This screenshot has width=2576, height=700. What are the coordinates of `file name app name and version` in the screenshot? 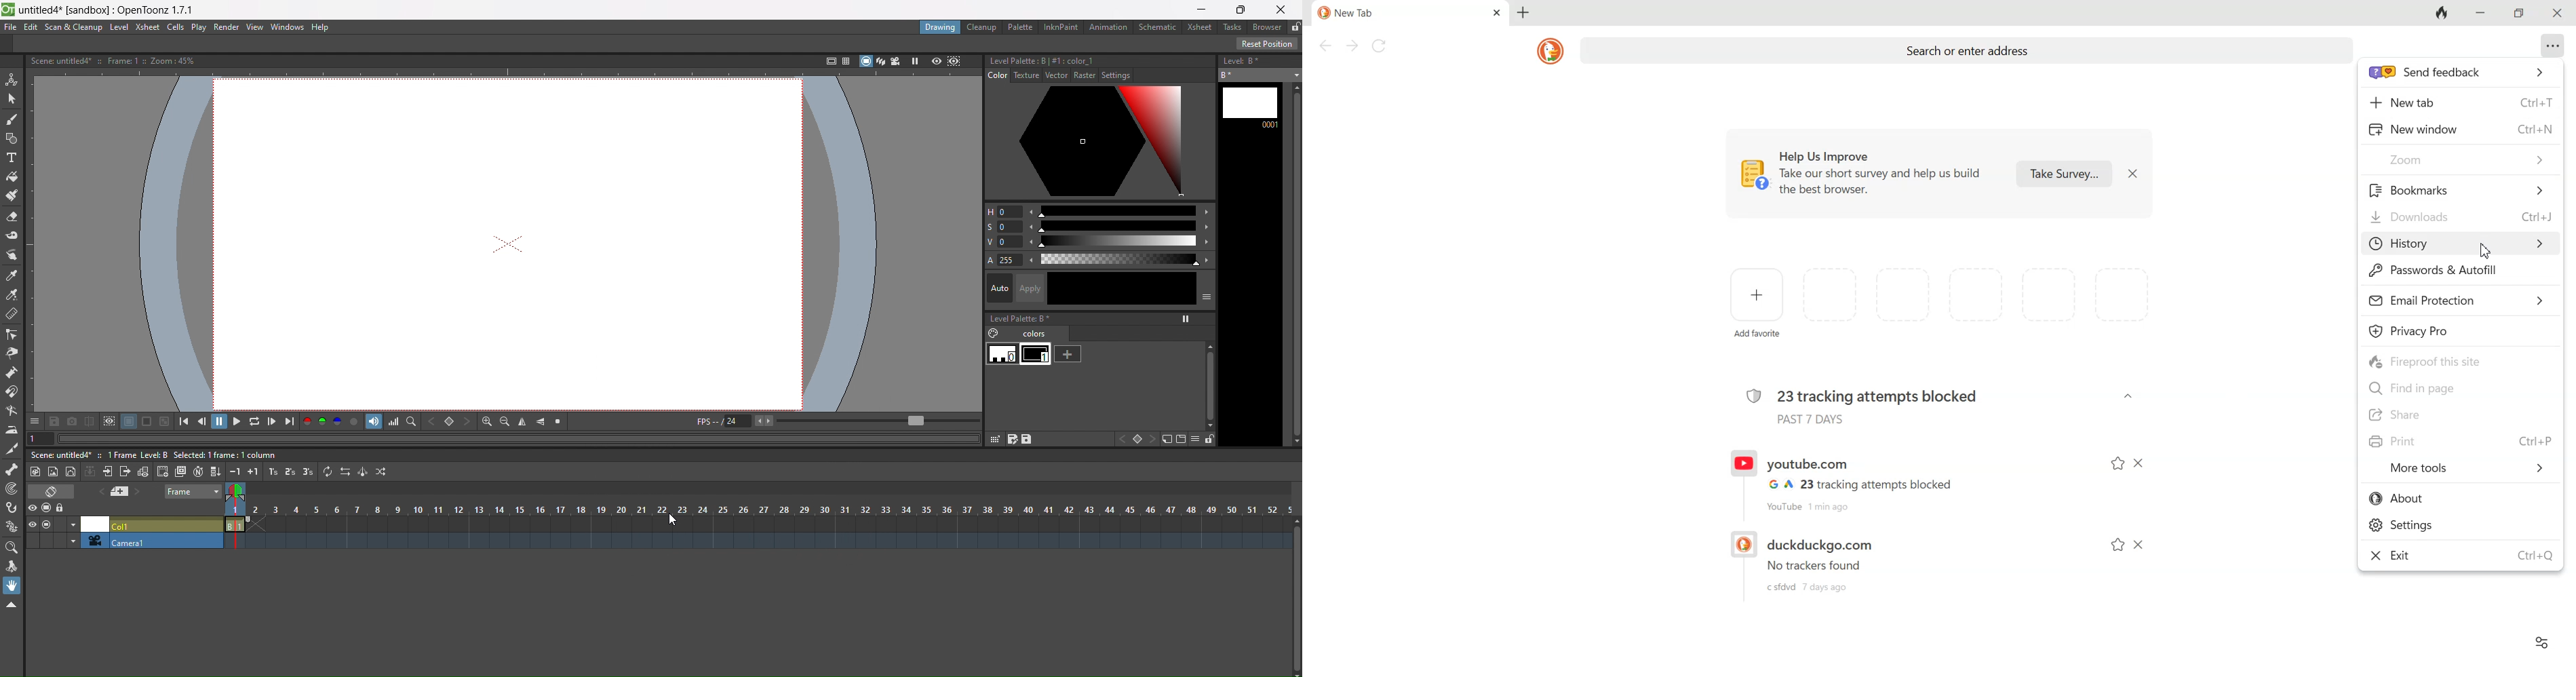 It's located at (108, 10).